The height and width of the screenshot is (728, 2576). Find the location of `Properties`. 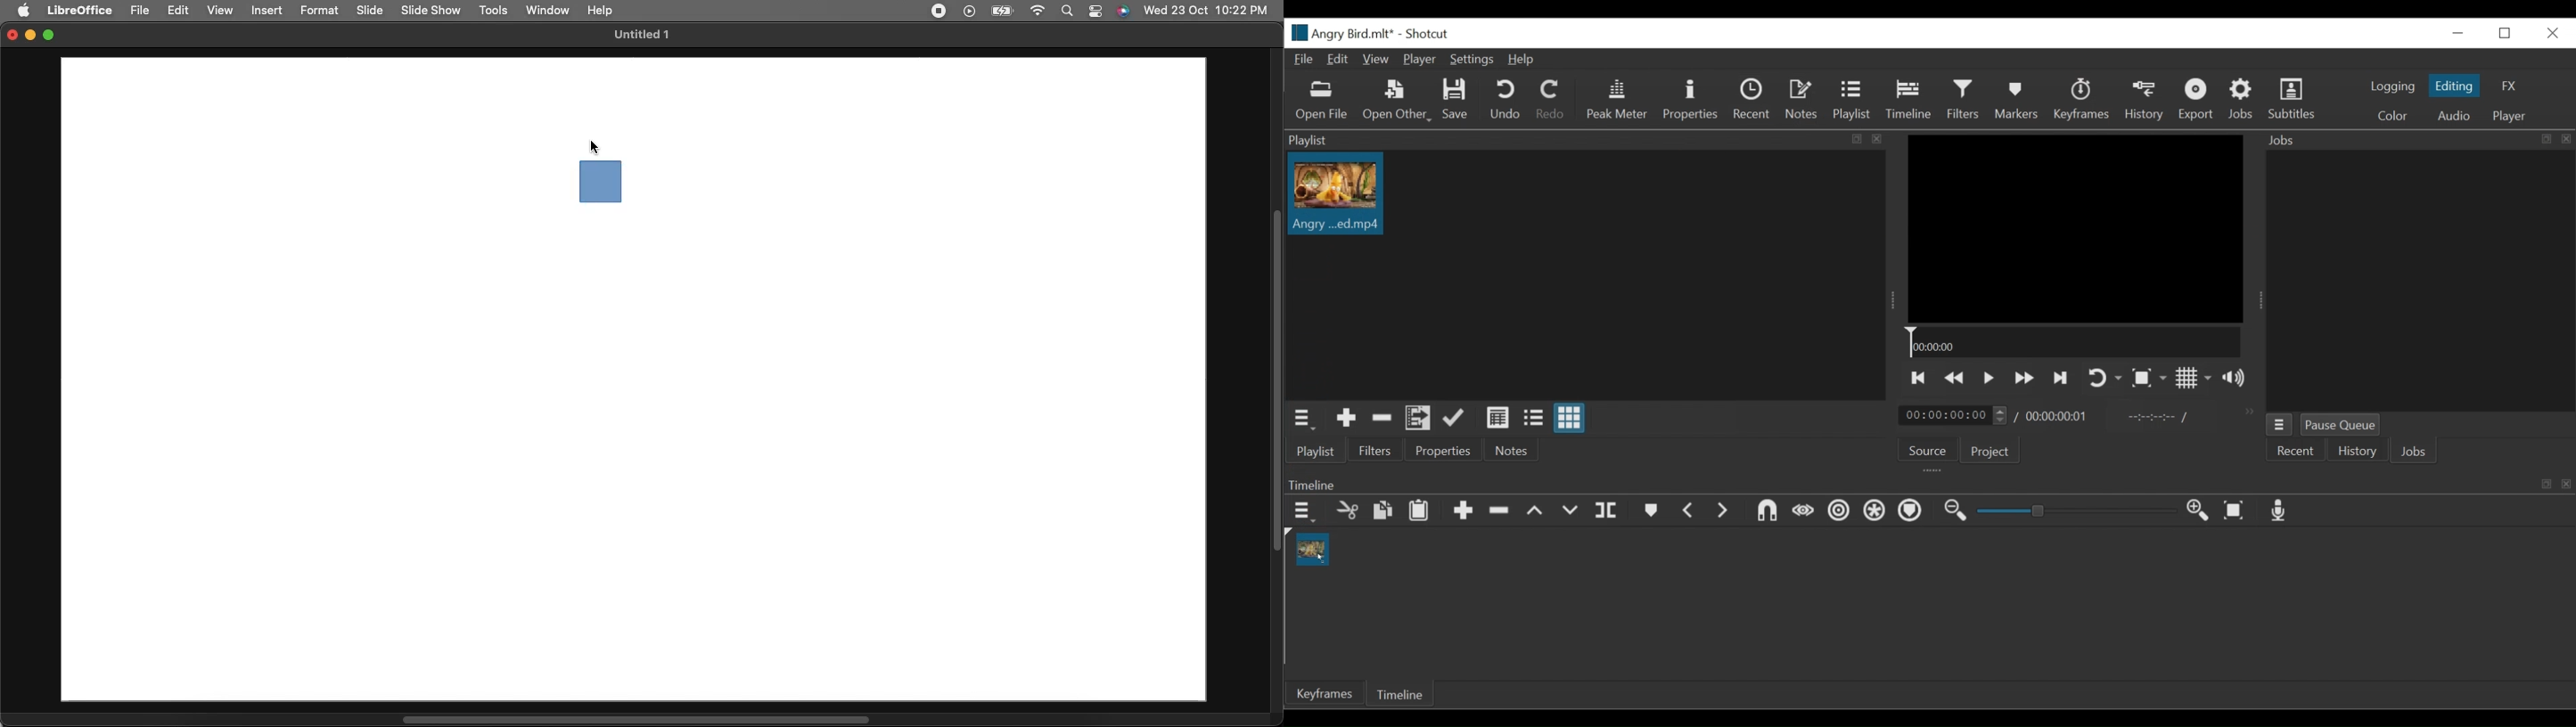

Properties is located at coordinates (1444, 450).